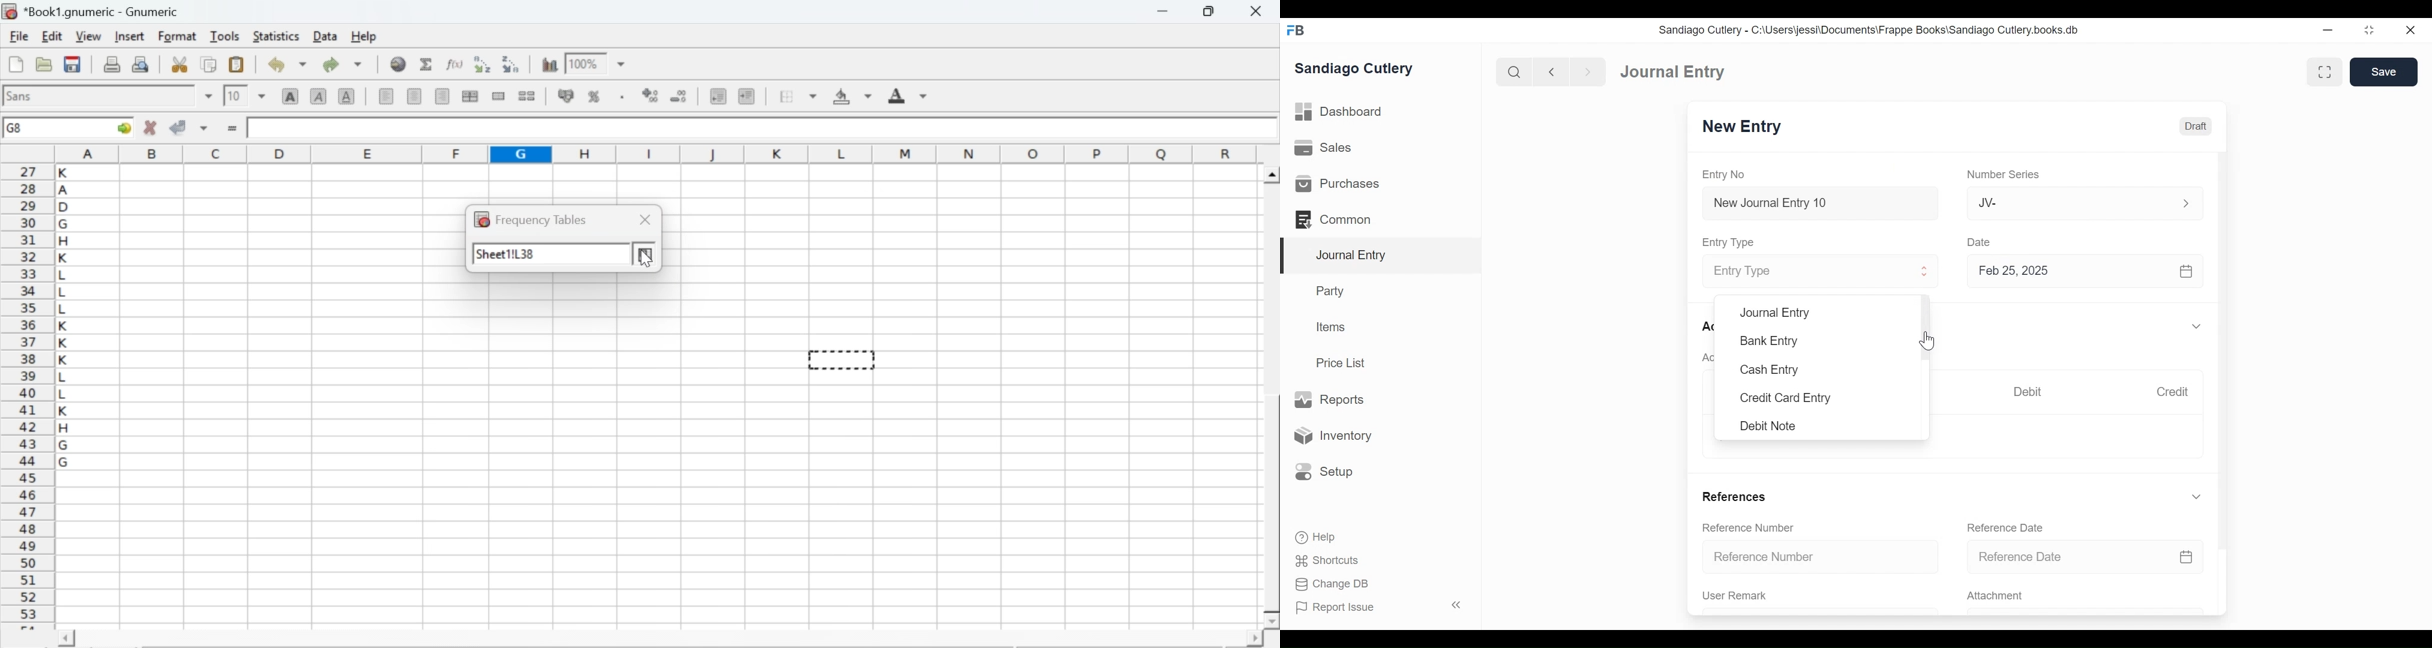 The height and width of the screenshot is (672, 2436). Describe the element at coordinates (1552, 72) in the screenshot. I see `Navigate Back` at that location.